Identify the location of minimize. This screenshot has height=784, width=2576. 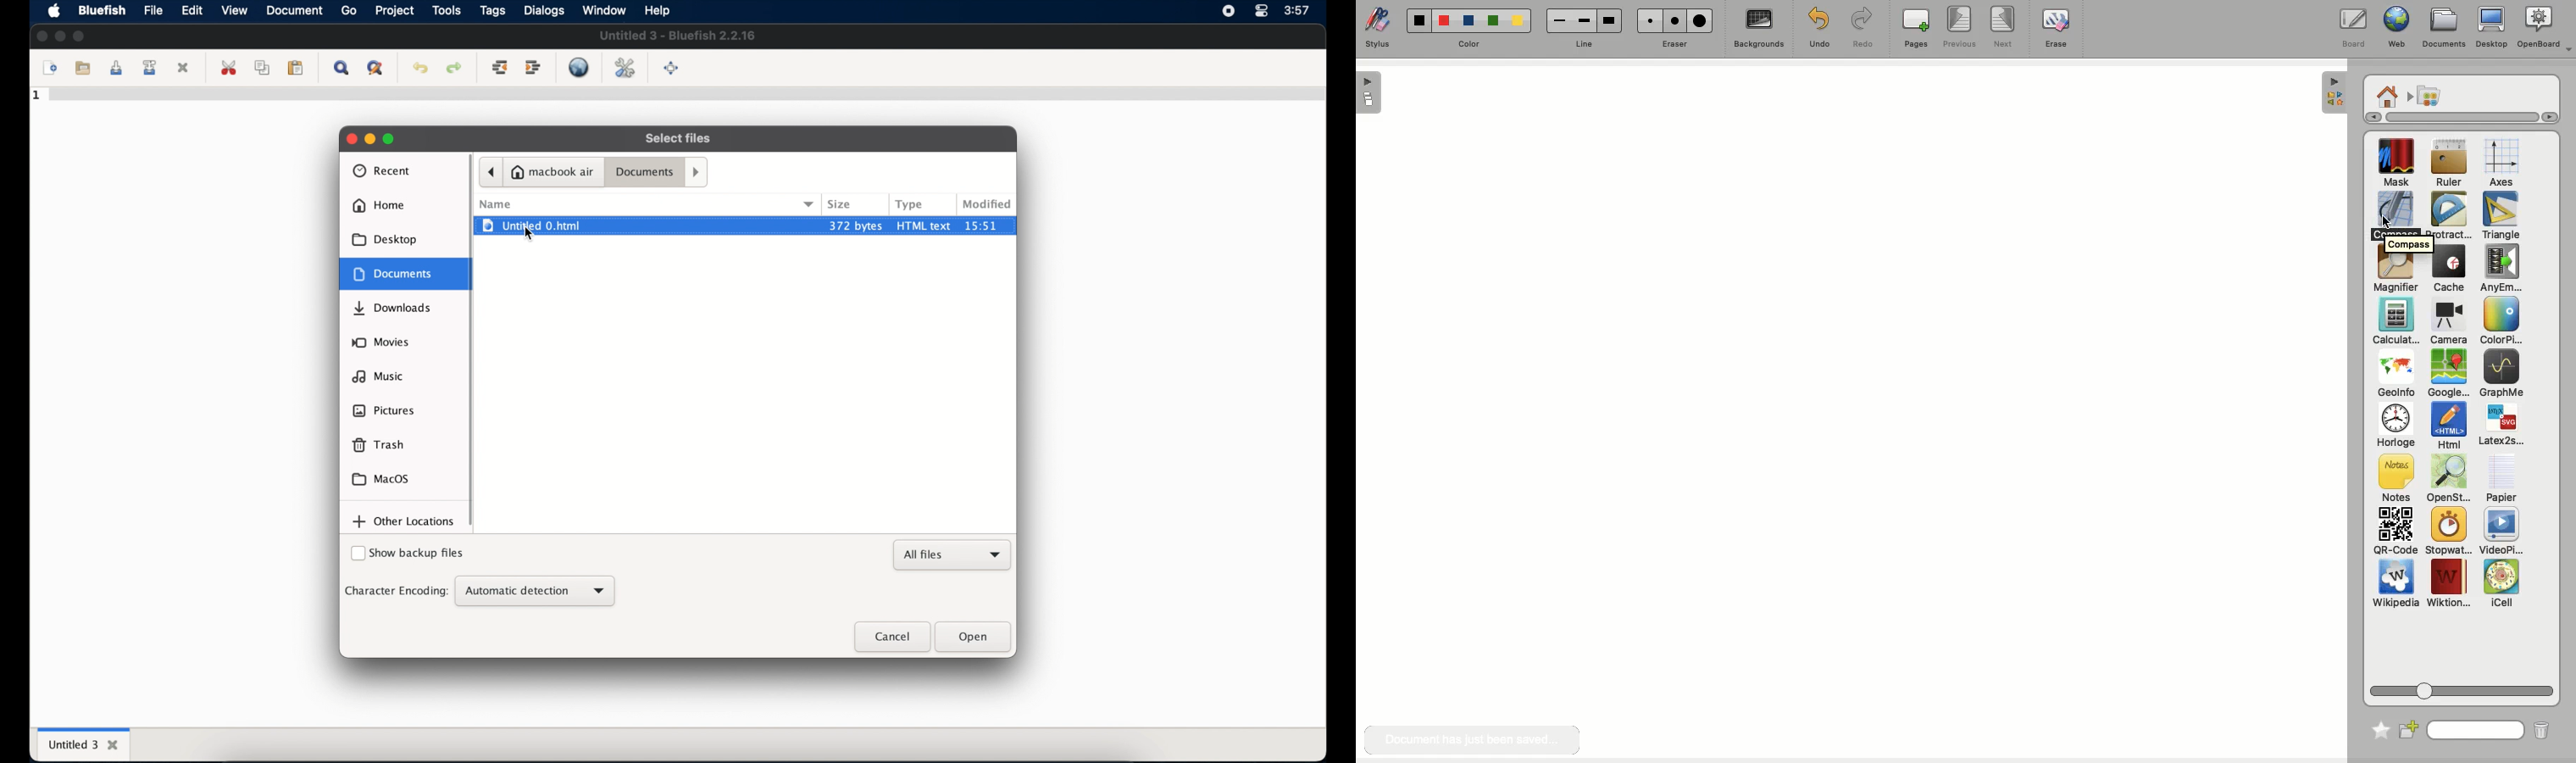
(59, 35).